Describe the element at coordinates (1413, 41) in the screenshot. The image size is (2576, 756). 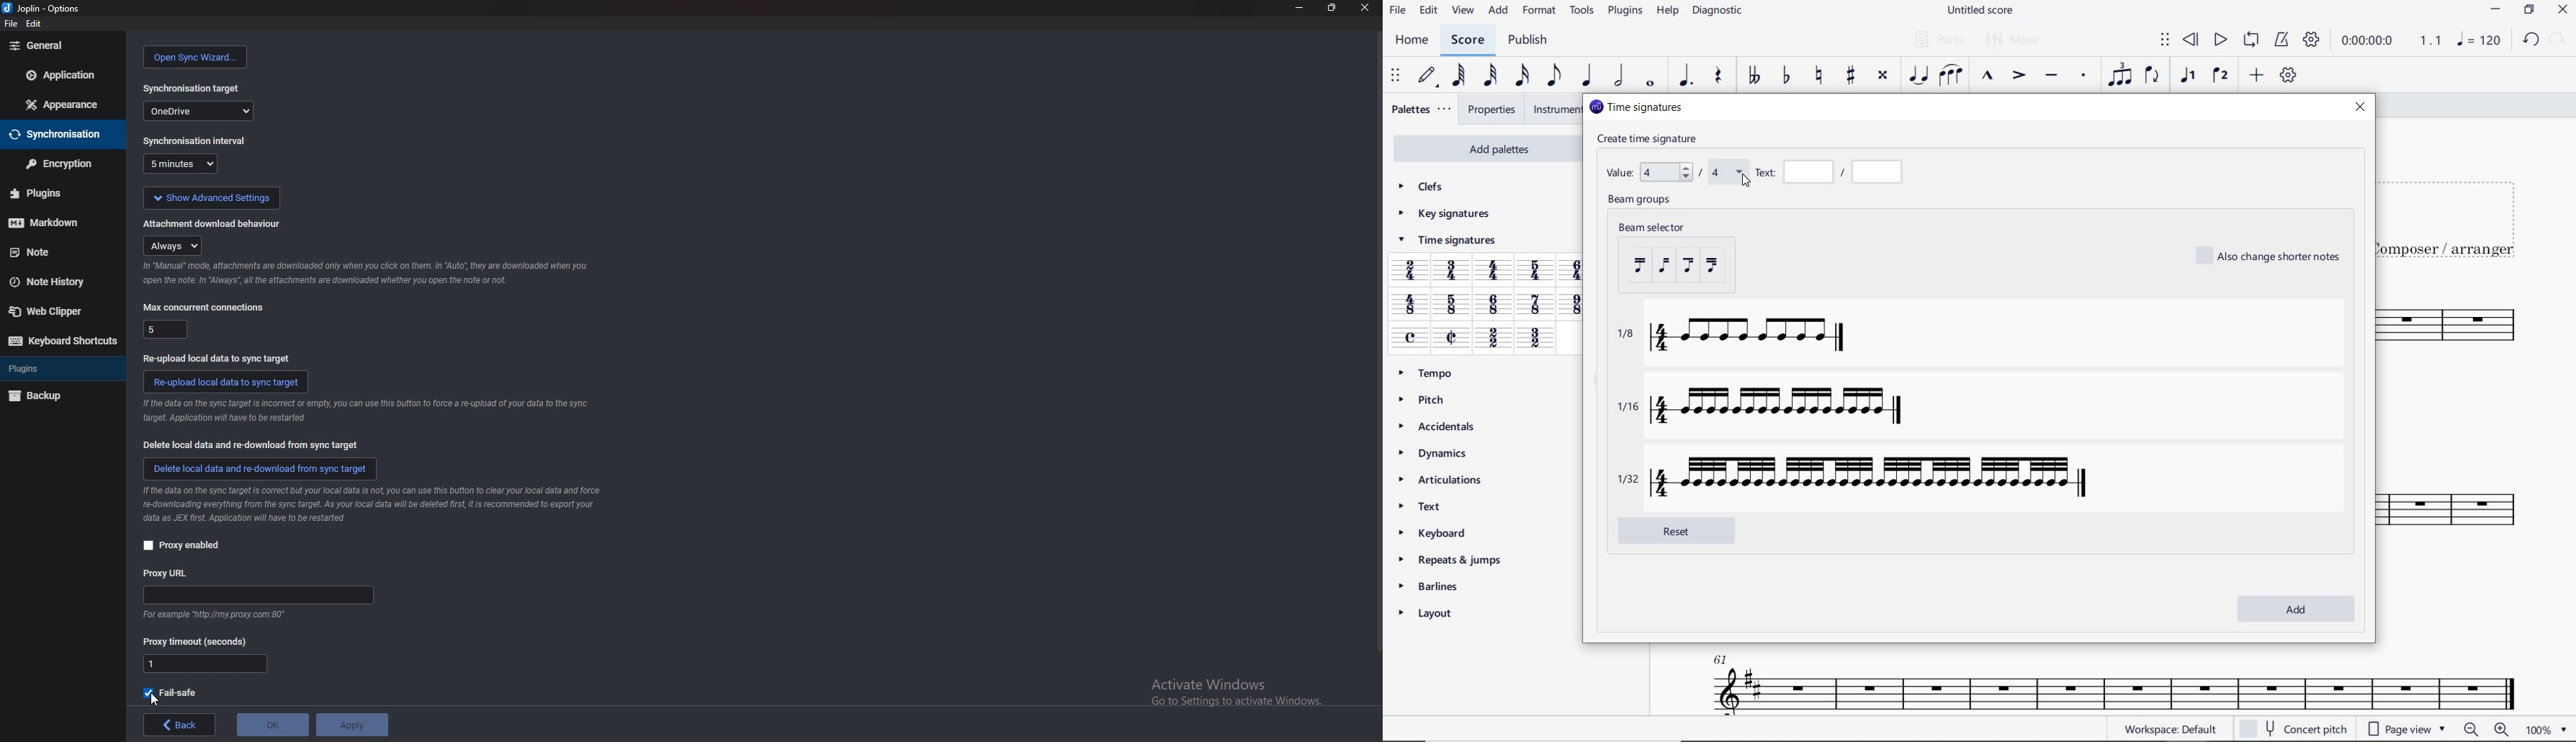
I see `HOME` at that location.